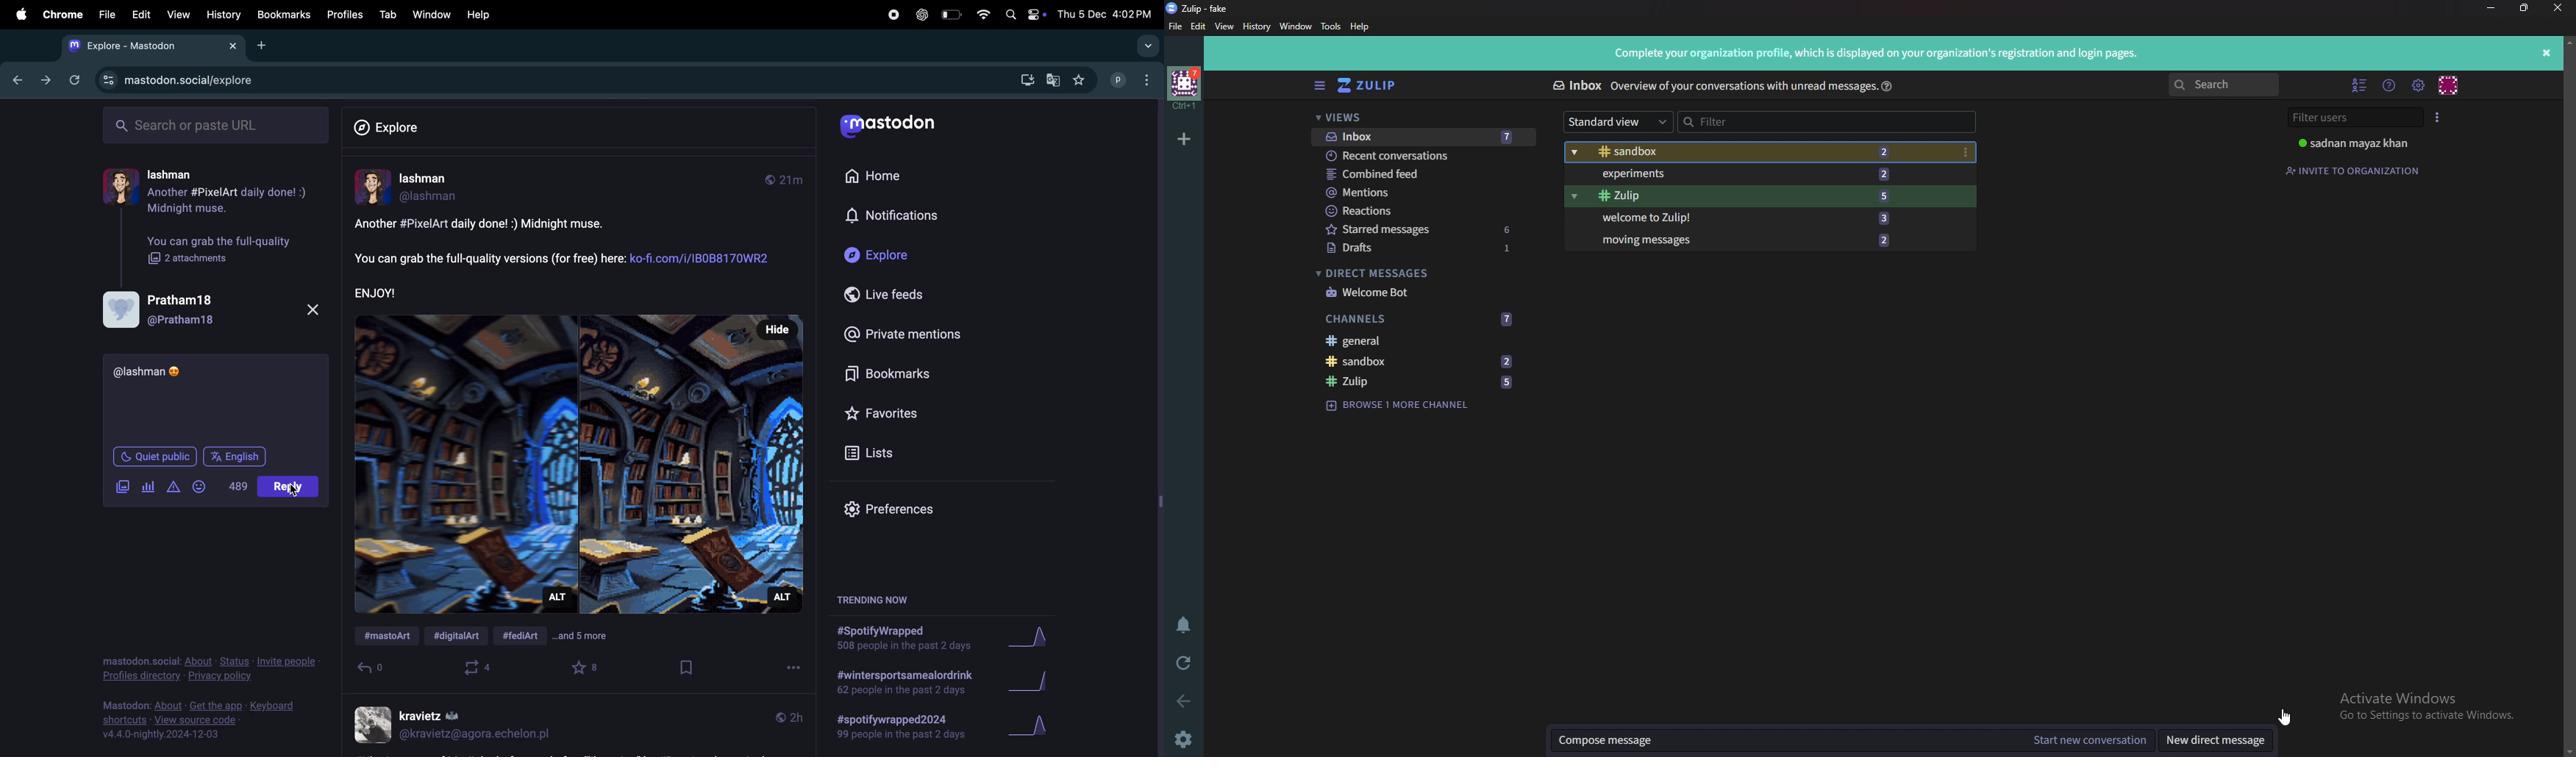  What do you see at coordinates (156, 455) in the screenshot?
I see `Quiet public` at bounding box center [156, 455].